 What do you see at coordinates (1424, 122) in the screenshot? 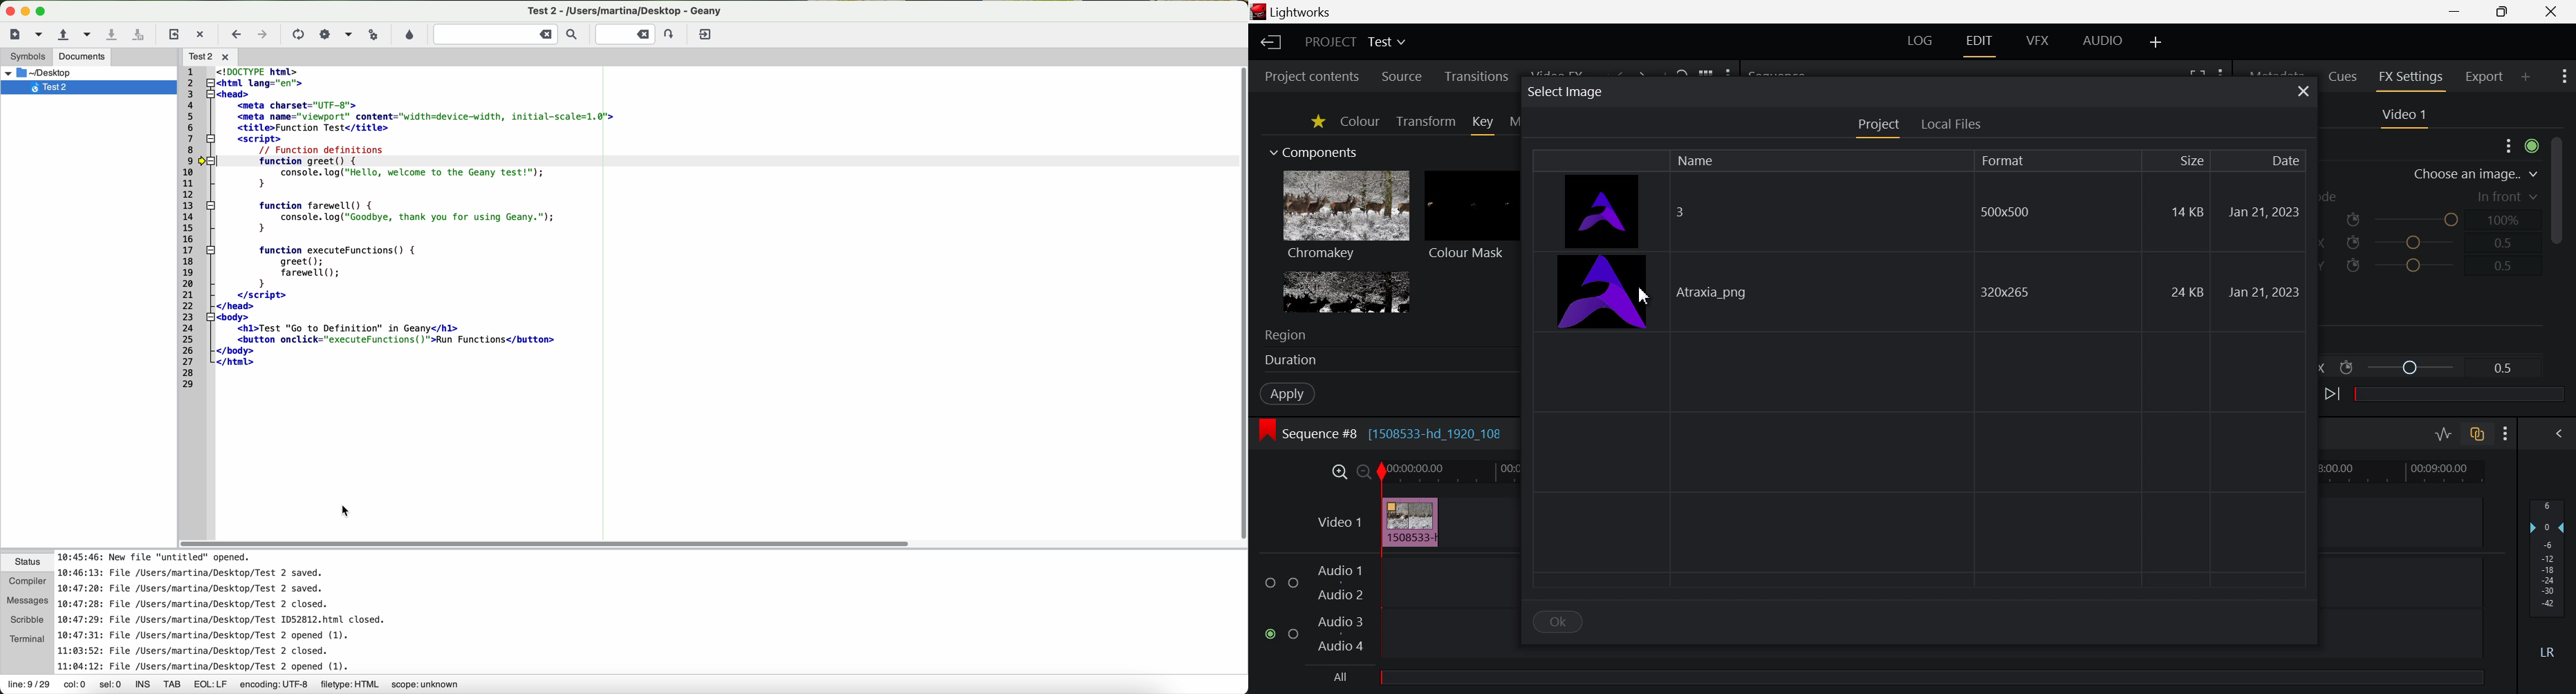
I see `Transform` at bounding box center [1424, 122].